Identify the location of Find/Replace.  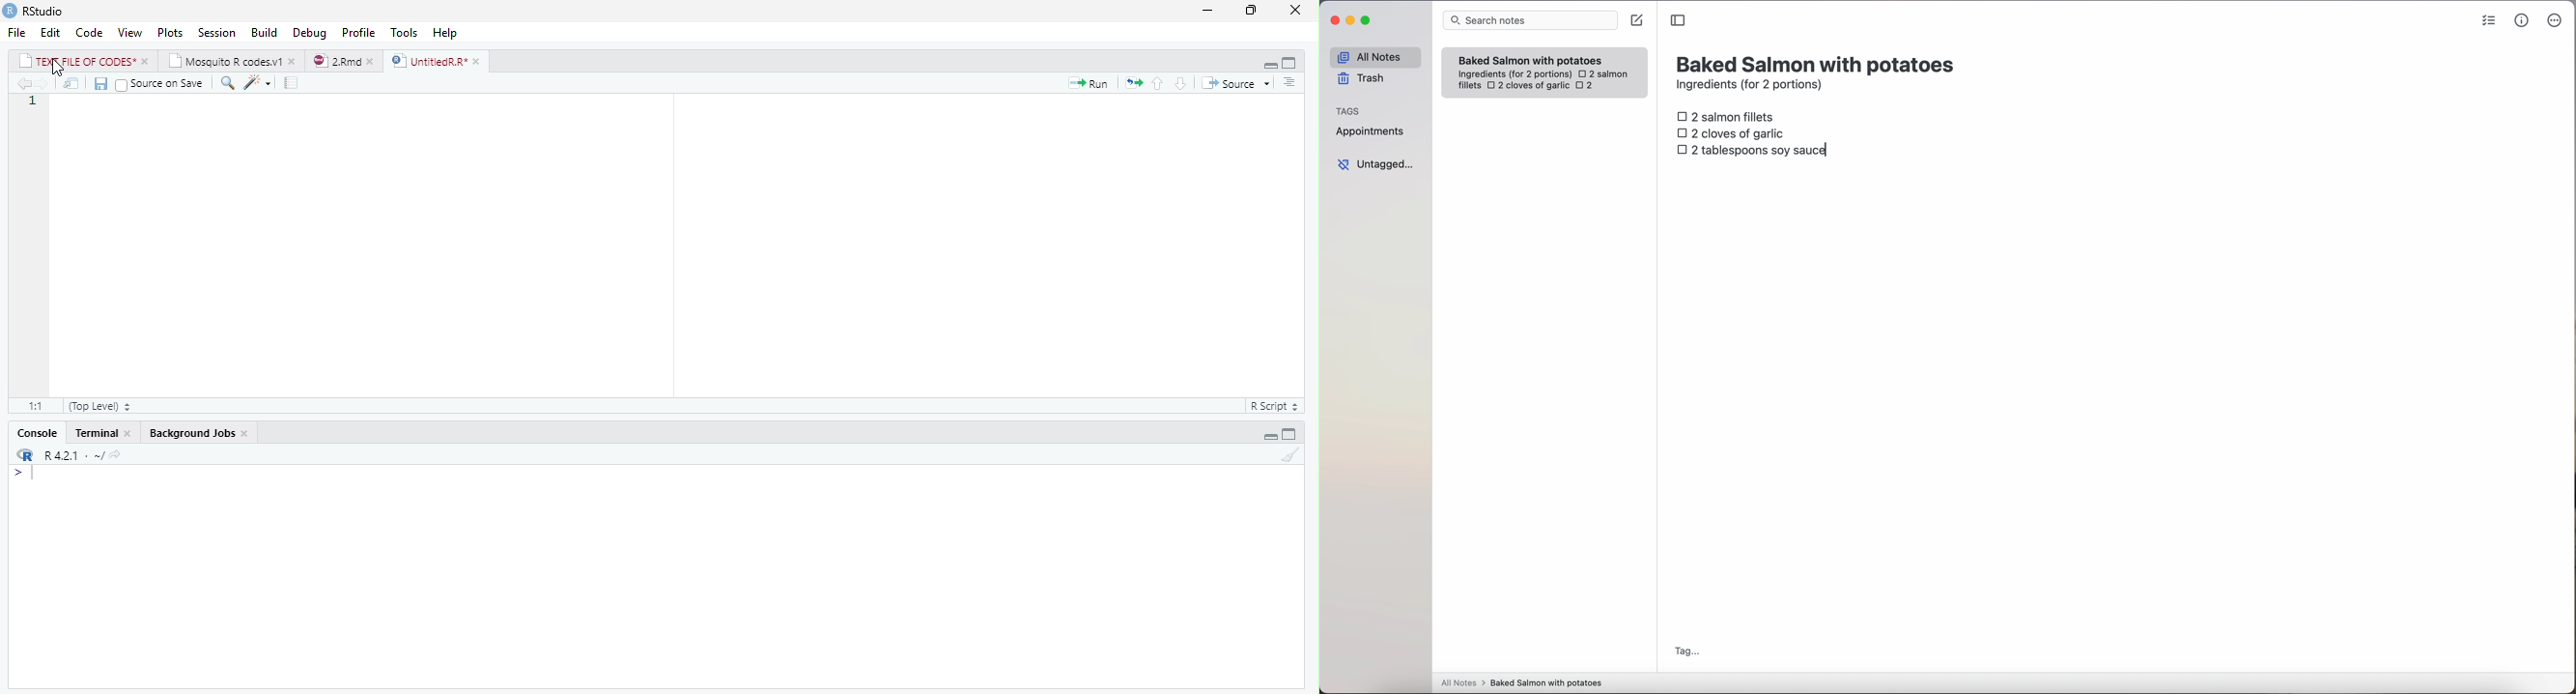
(229, 83).